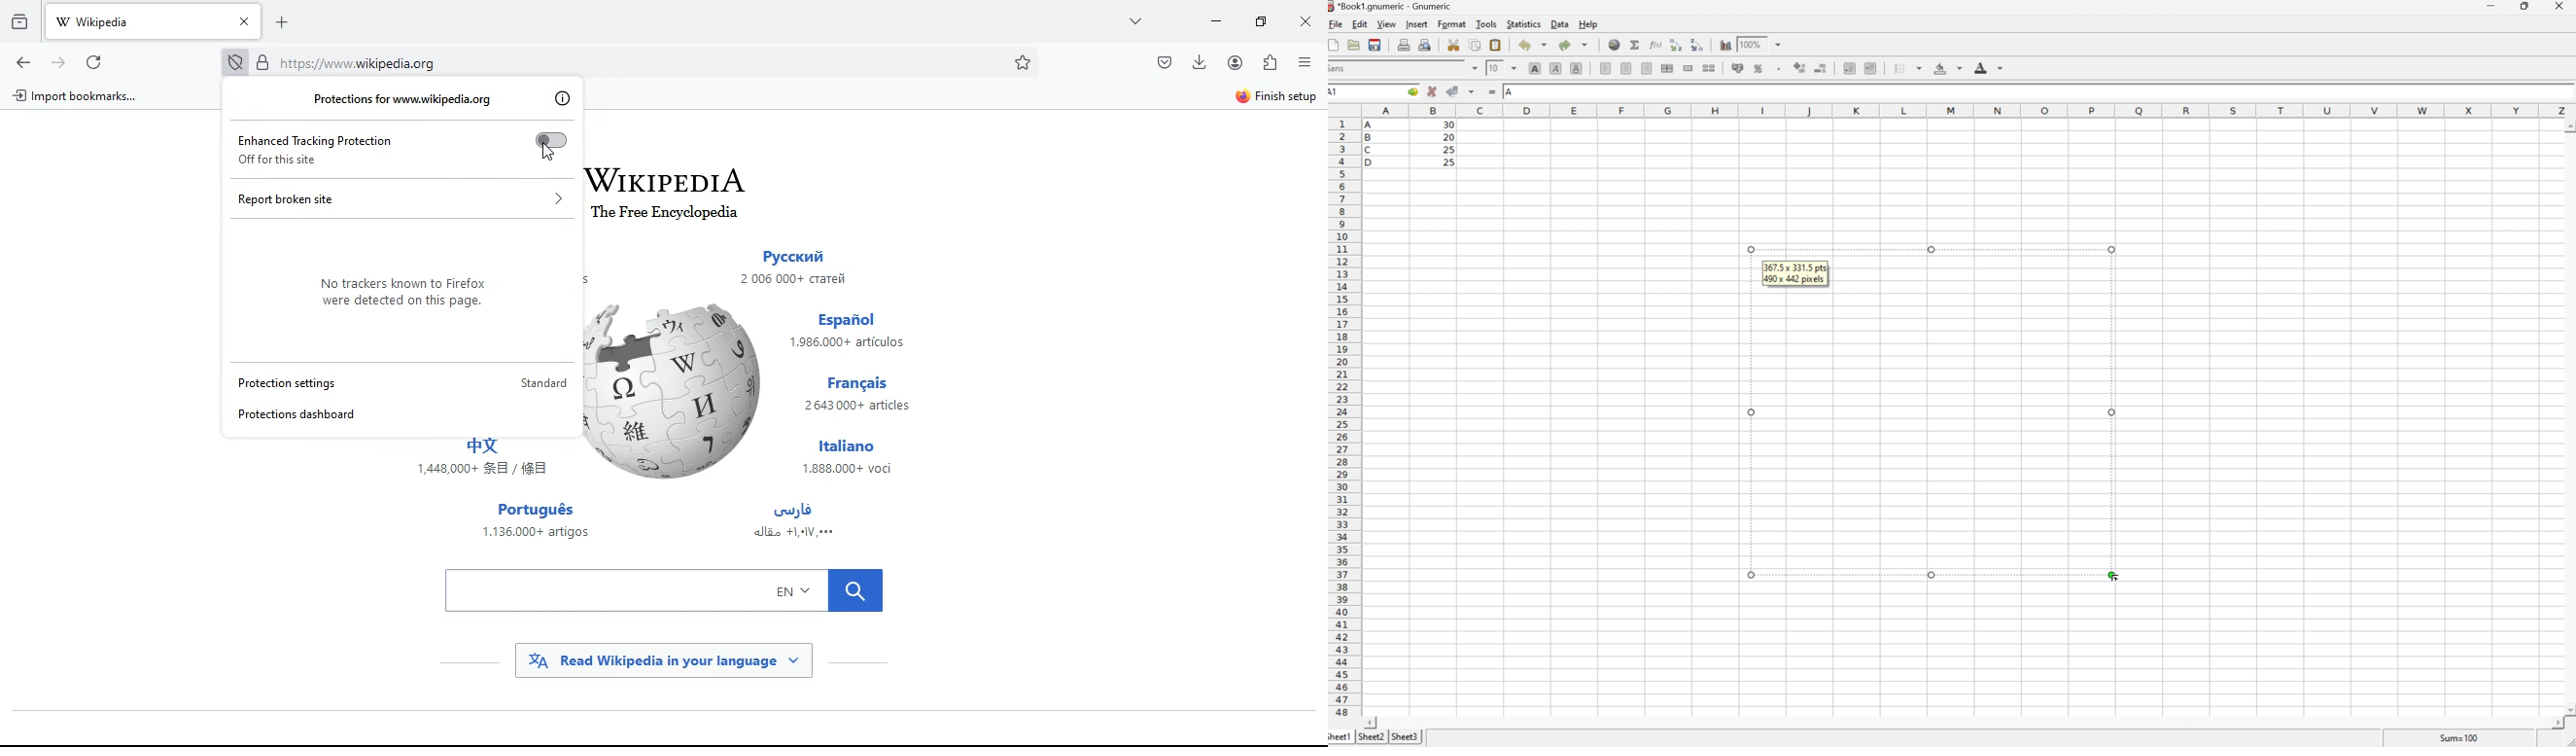 The width and height of the screenshot is (2576, 756). I want to click on Scroll Left, so click(1372, 722).